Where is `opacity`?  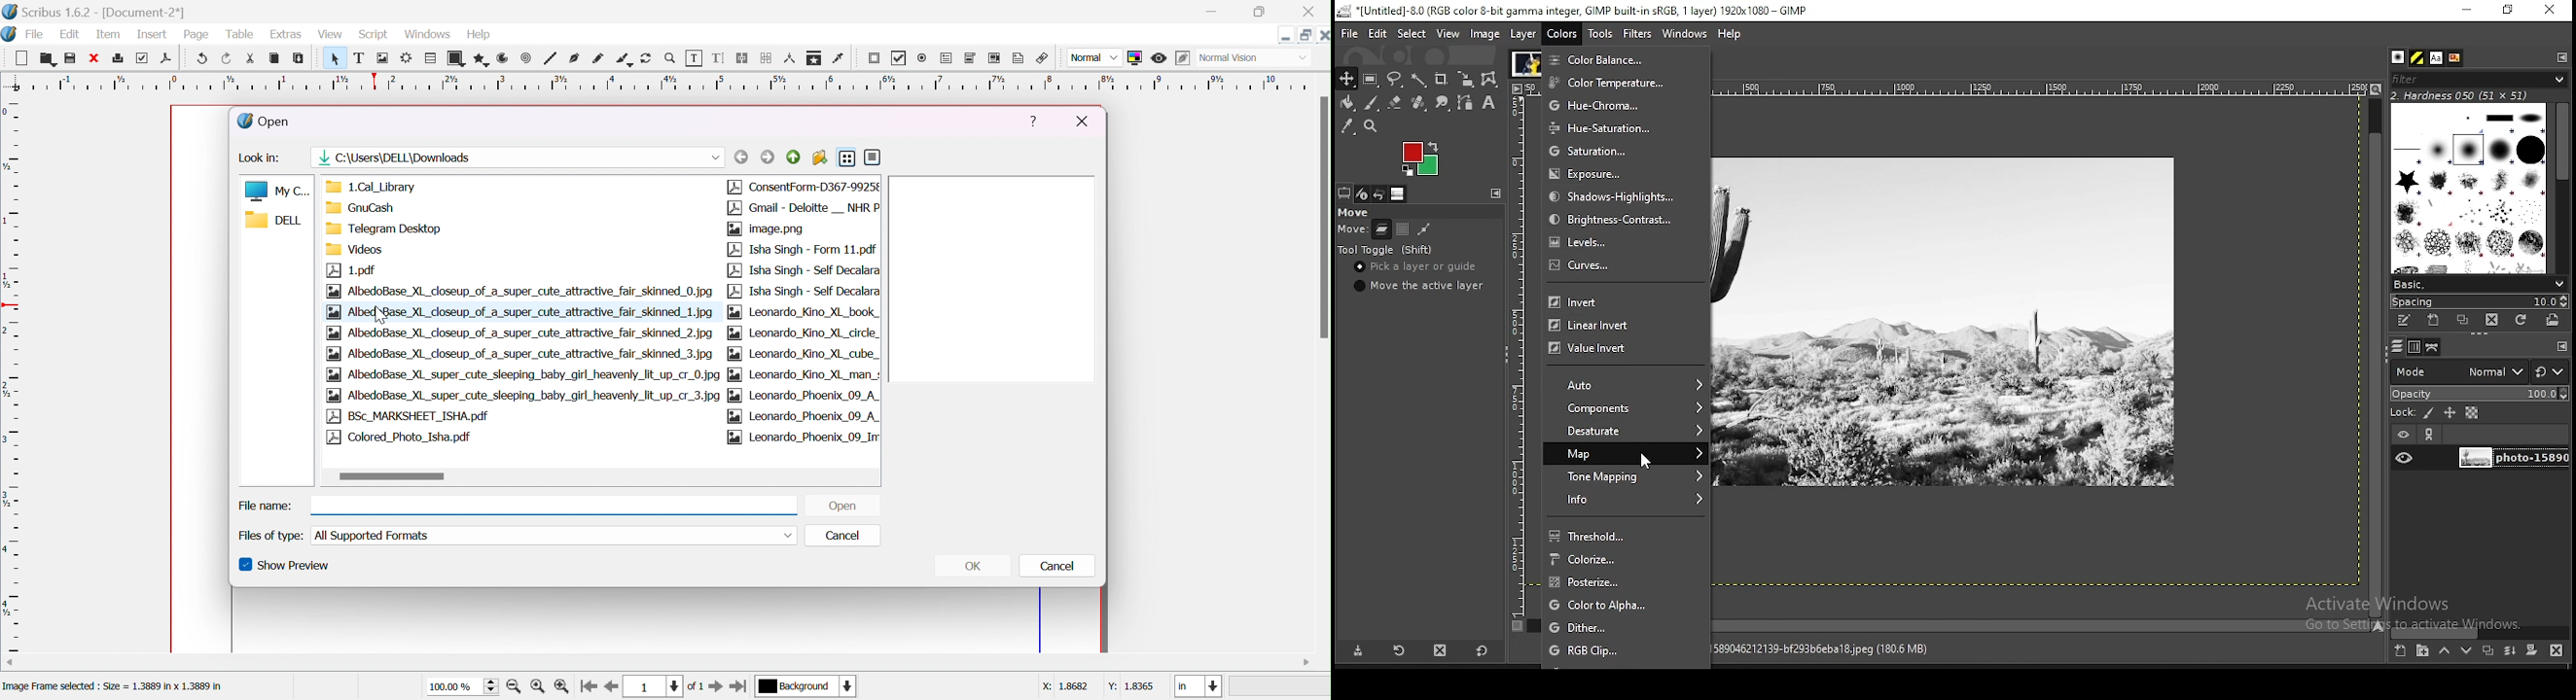
opacity is located at coordinates (2478, 392).